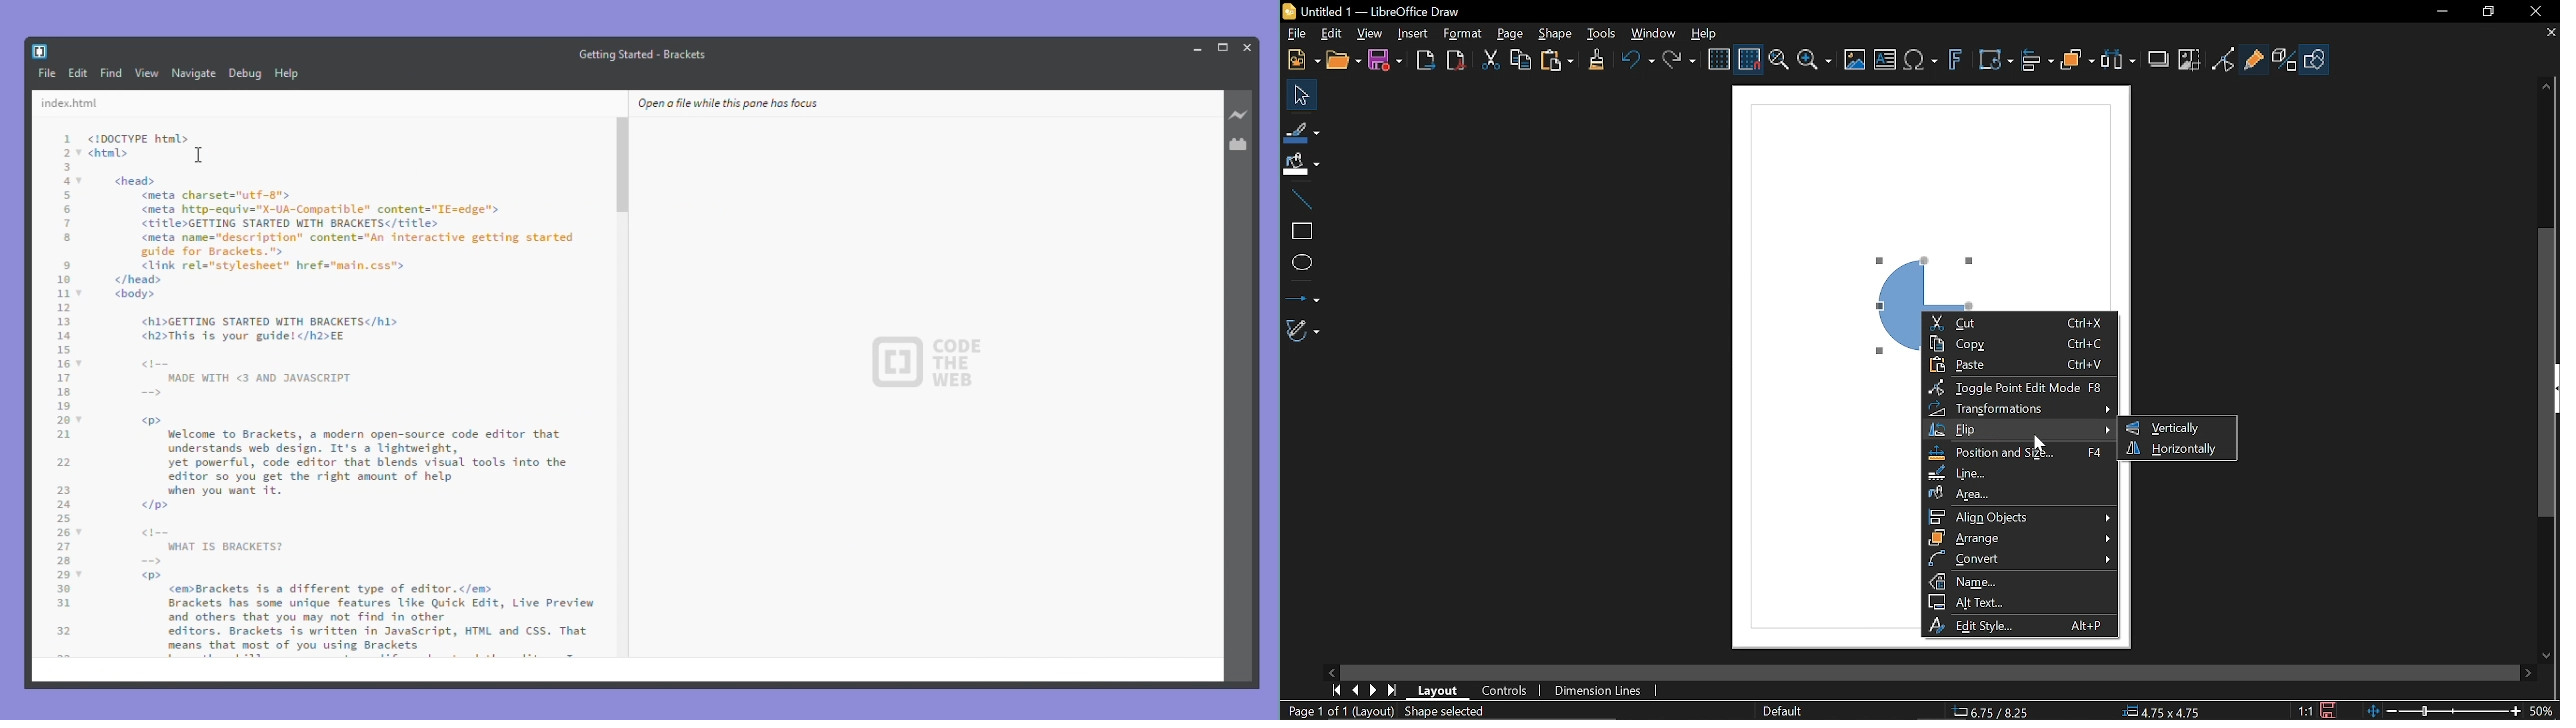 The image size is (2576, 728). Describe the element at coordinates (2174, 449) in the screenshot. I see `Horizontally` at that location.